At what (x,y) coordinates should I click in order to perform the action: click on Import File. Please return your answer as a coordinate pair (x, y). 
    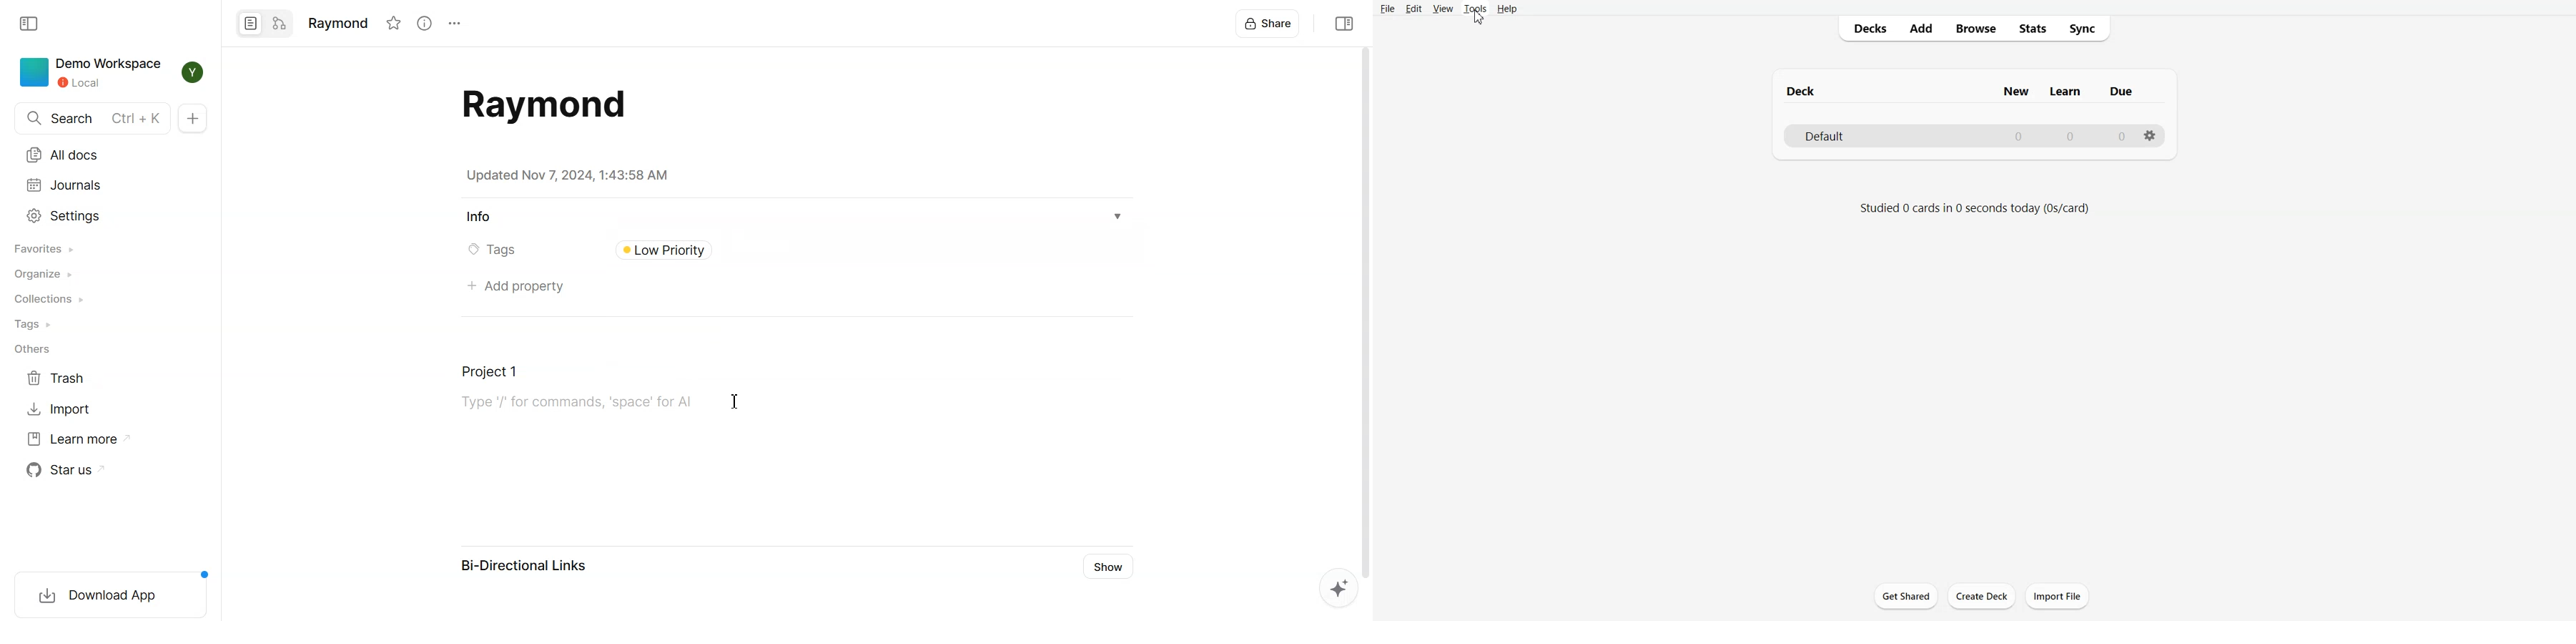
    Looking at the image, I should click on (2057, 595).